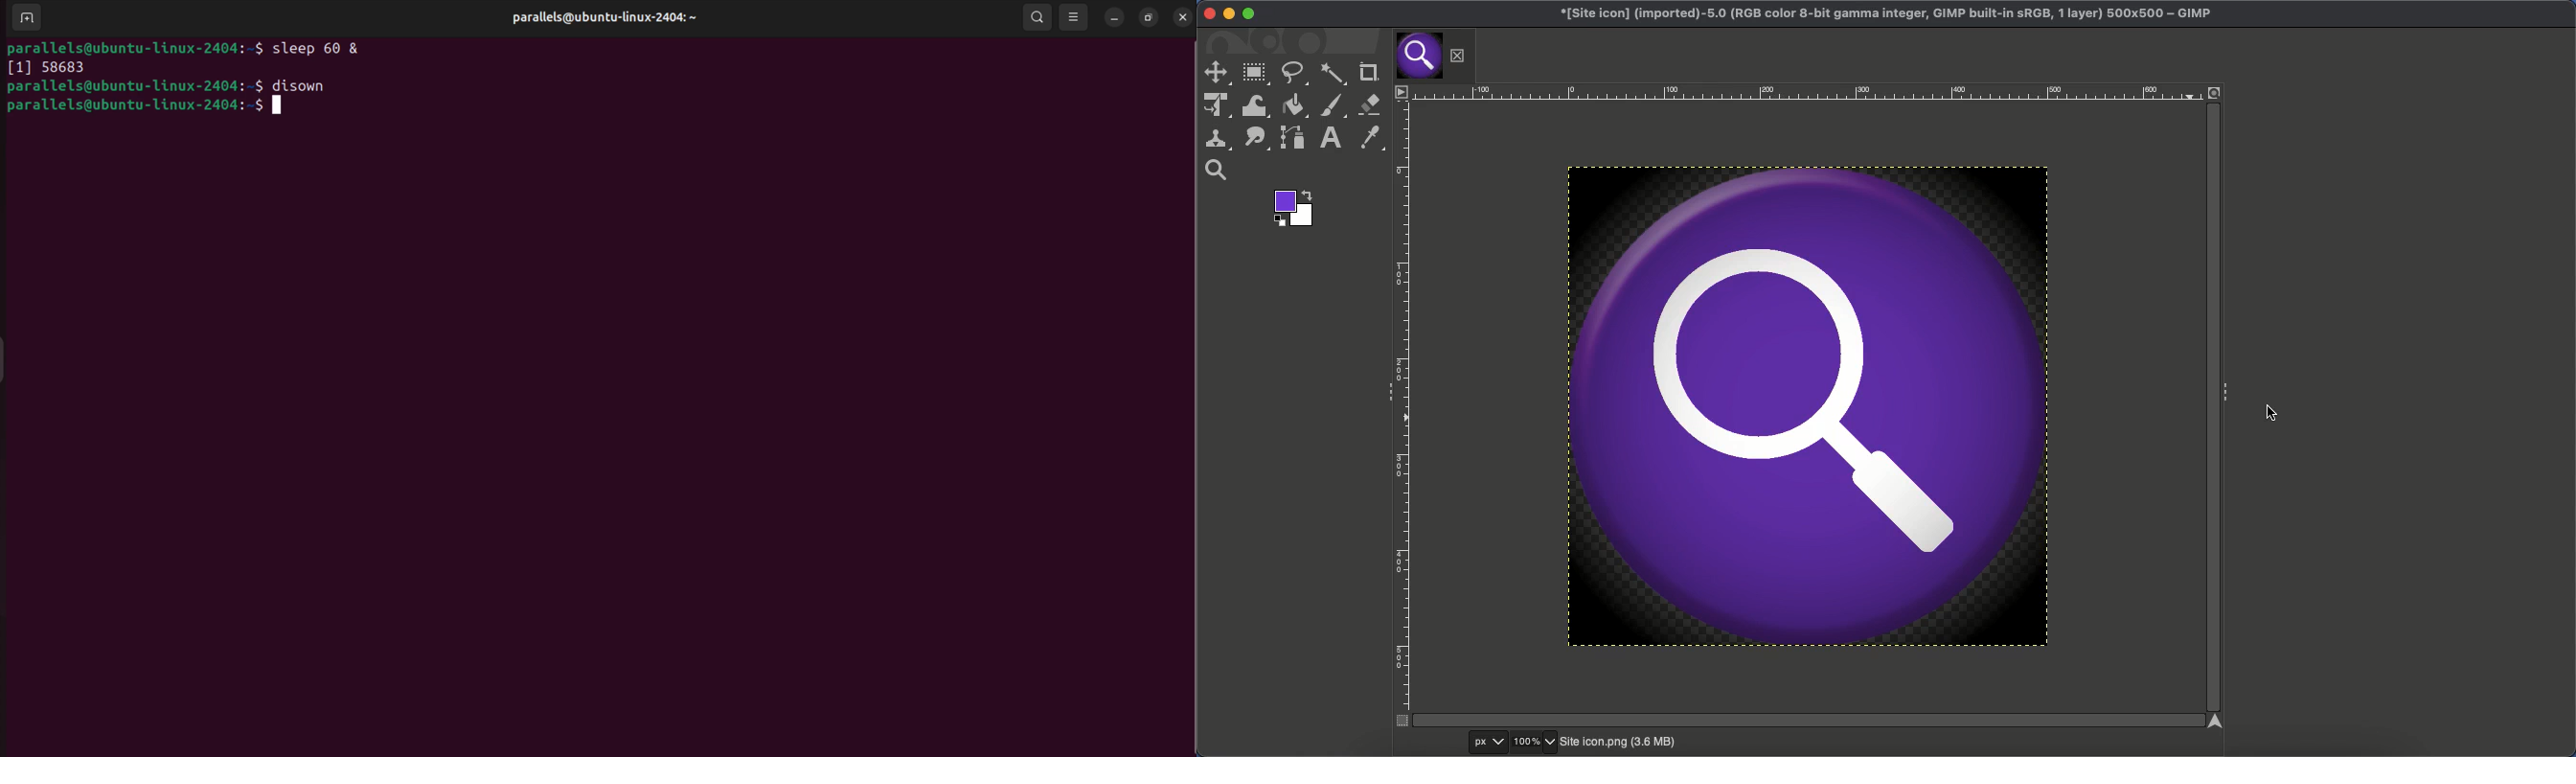 This screenshot has height=784, width=2576. What do you see at coordinates (1293, 137) in the screenshot?
I see `Path` at bounding box center [1293, 137].